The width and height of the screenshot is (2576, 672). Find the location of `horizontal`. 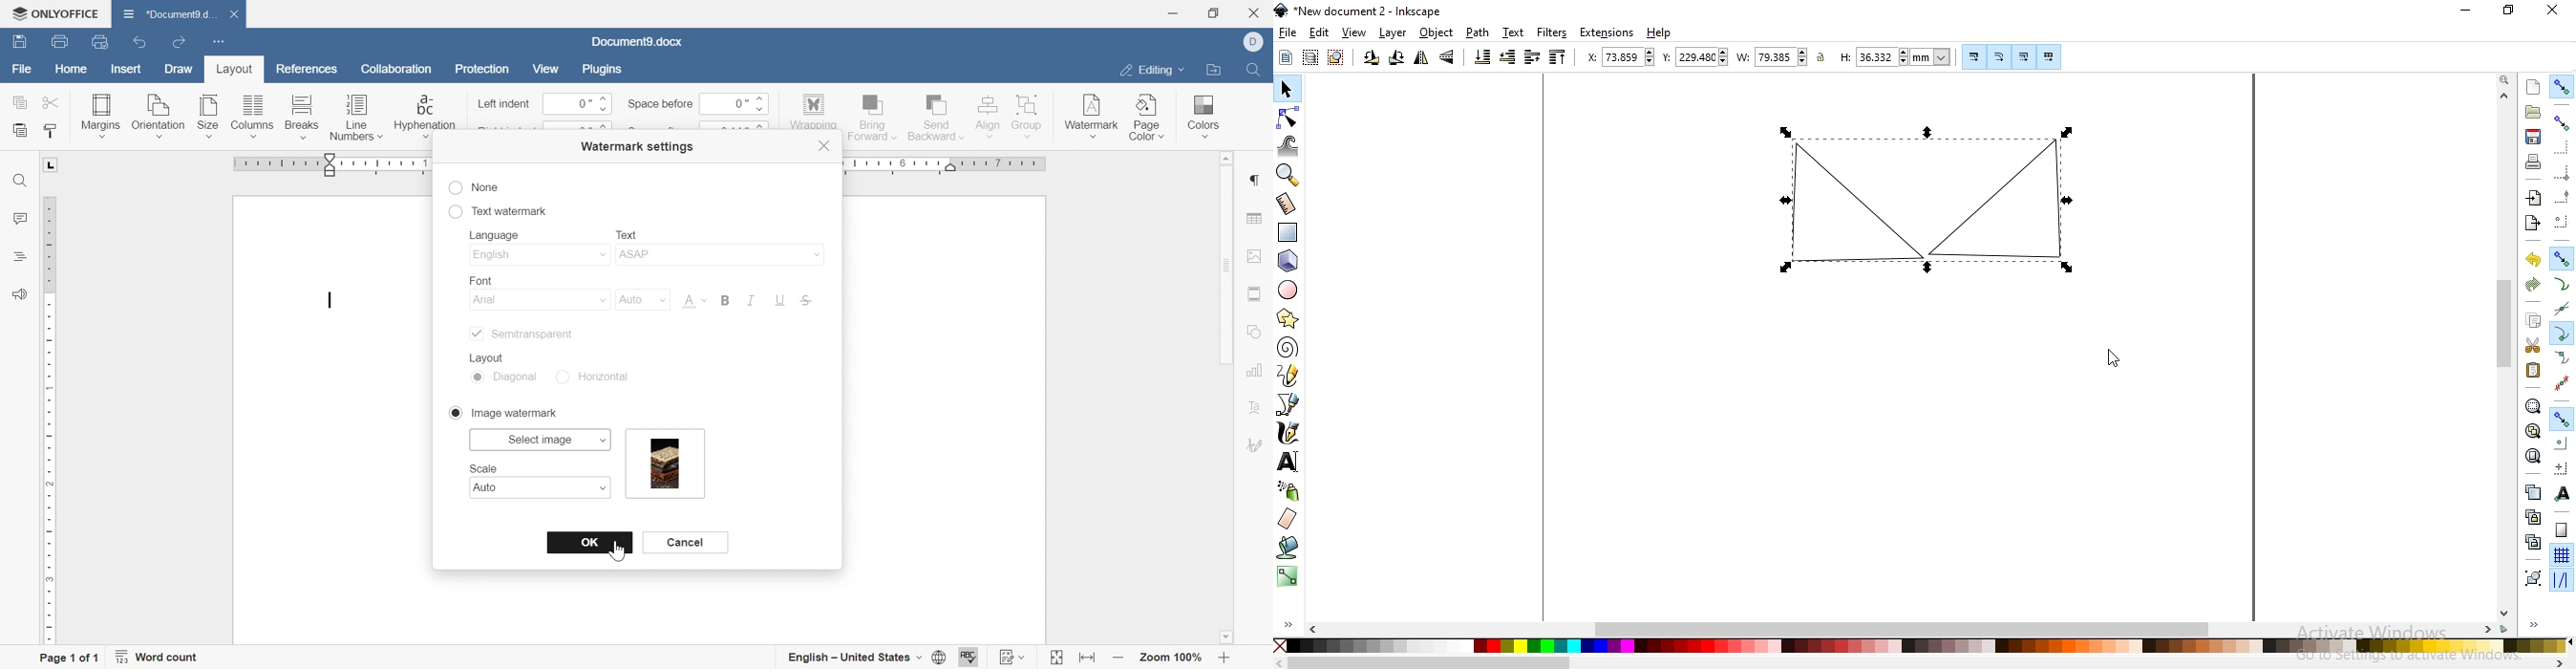

horizontal is located at coordinates (599, 376).